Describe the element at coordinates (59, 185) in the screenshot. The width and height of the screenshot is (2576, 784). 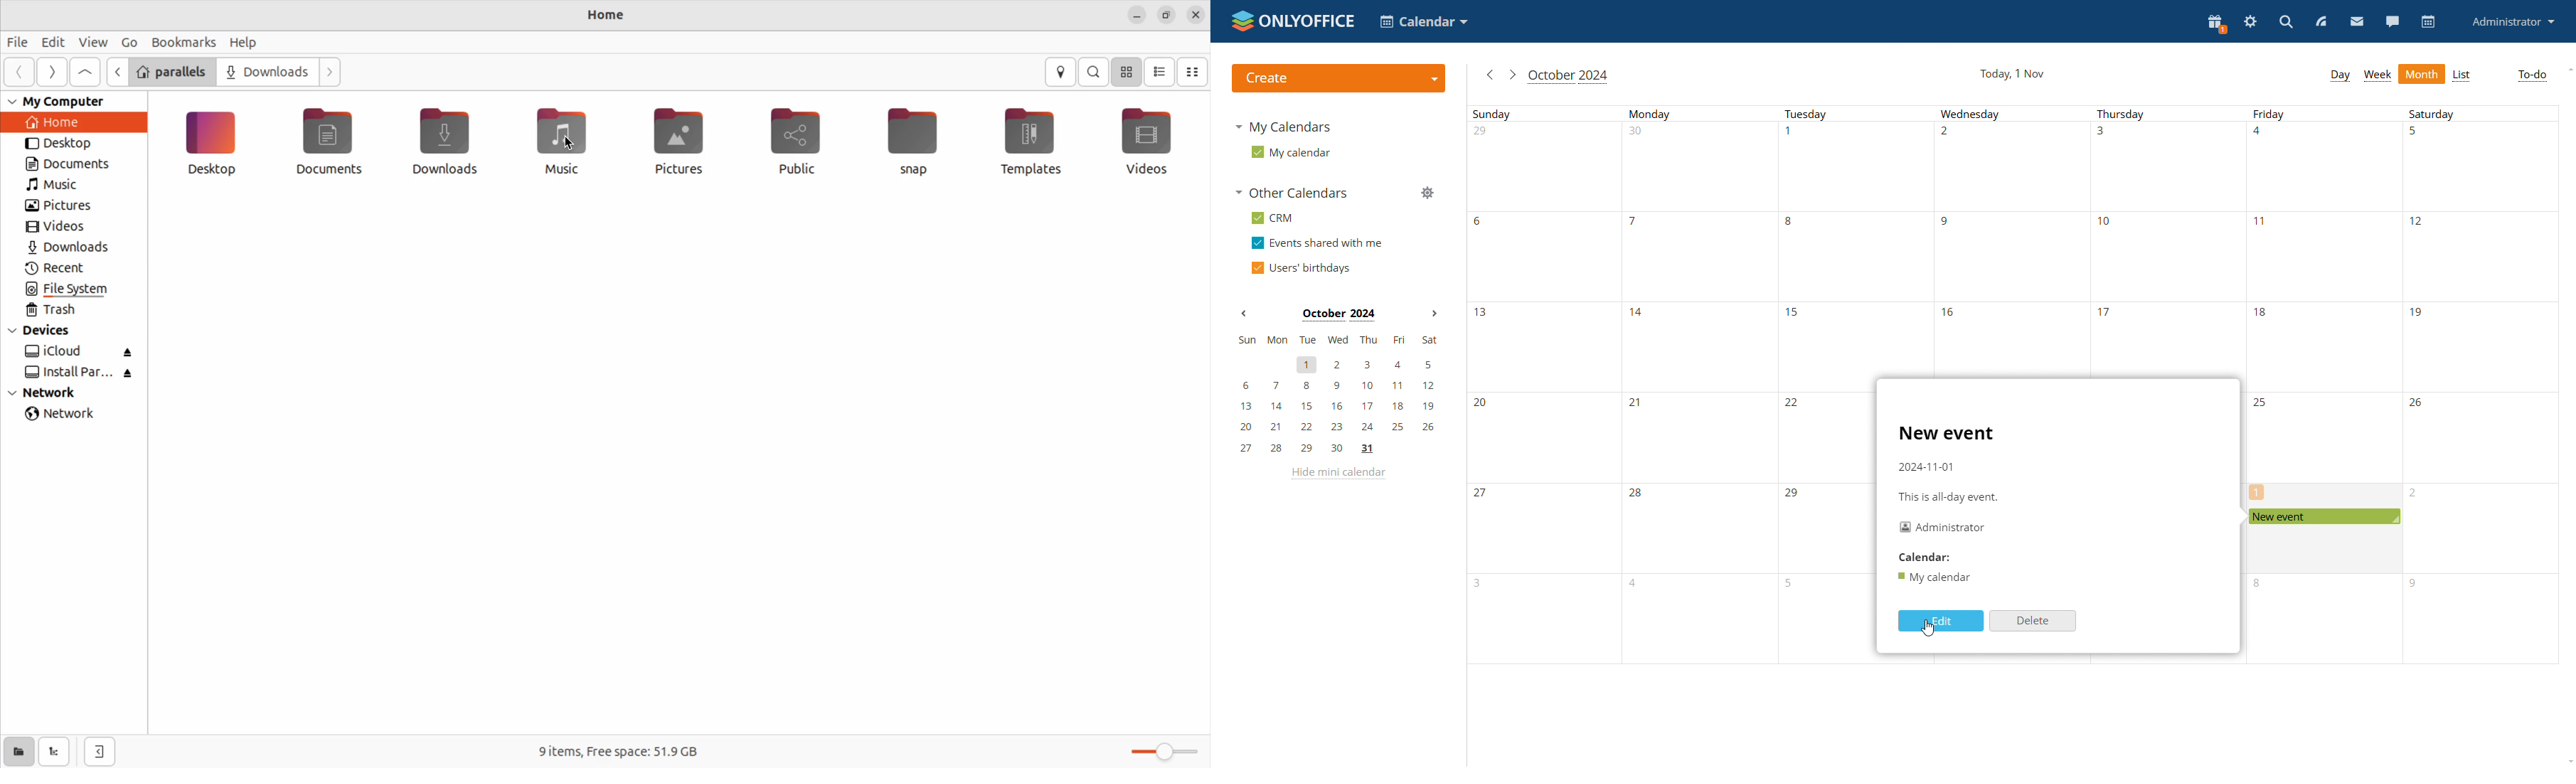
I see `music` at that location.